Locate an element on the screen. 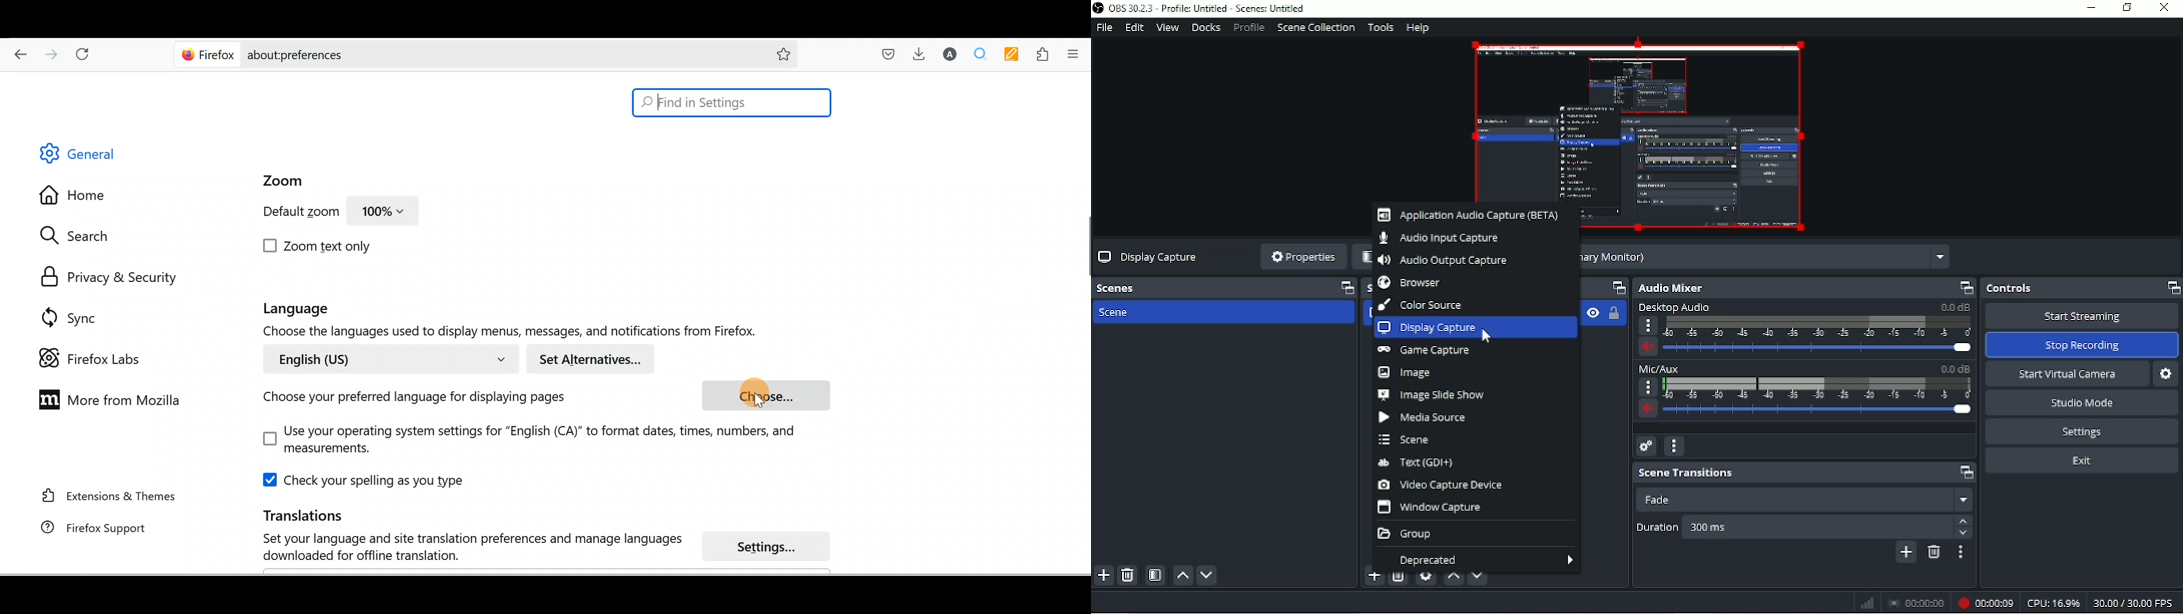  Duration 300 ms. is located at coordinates (1820, 528).